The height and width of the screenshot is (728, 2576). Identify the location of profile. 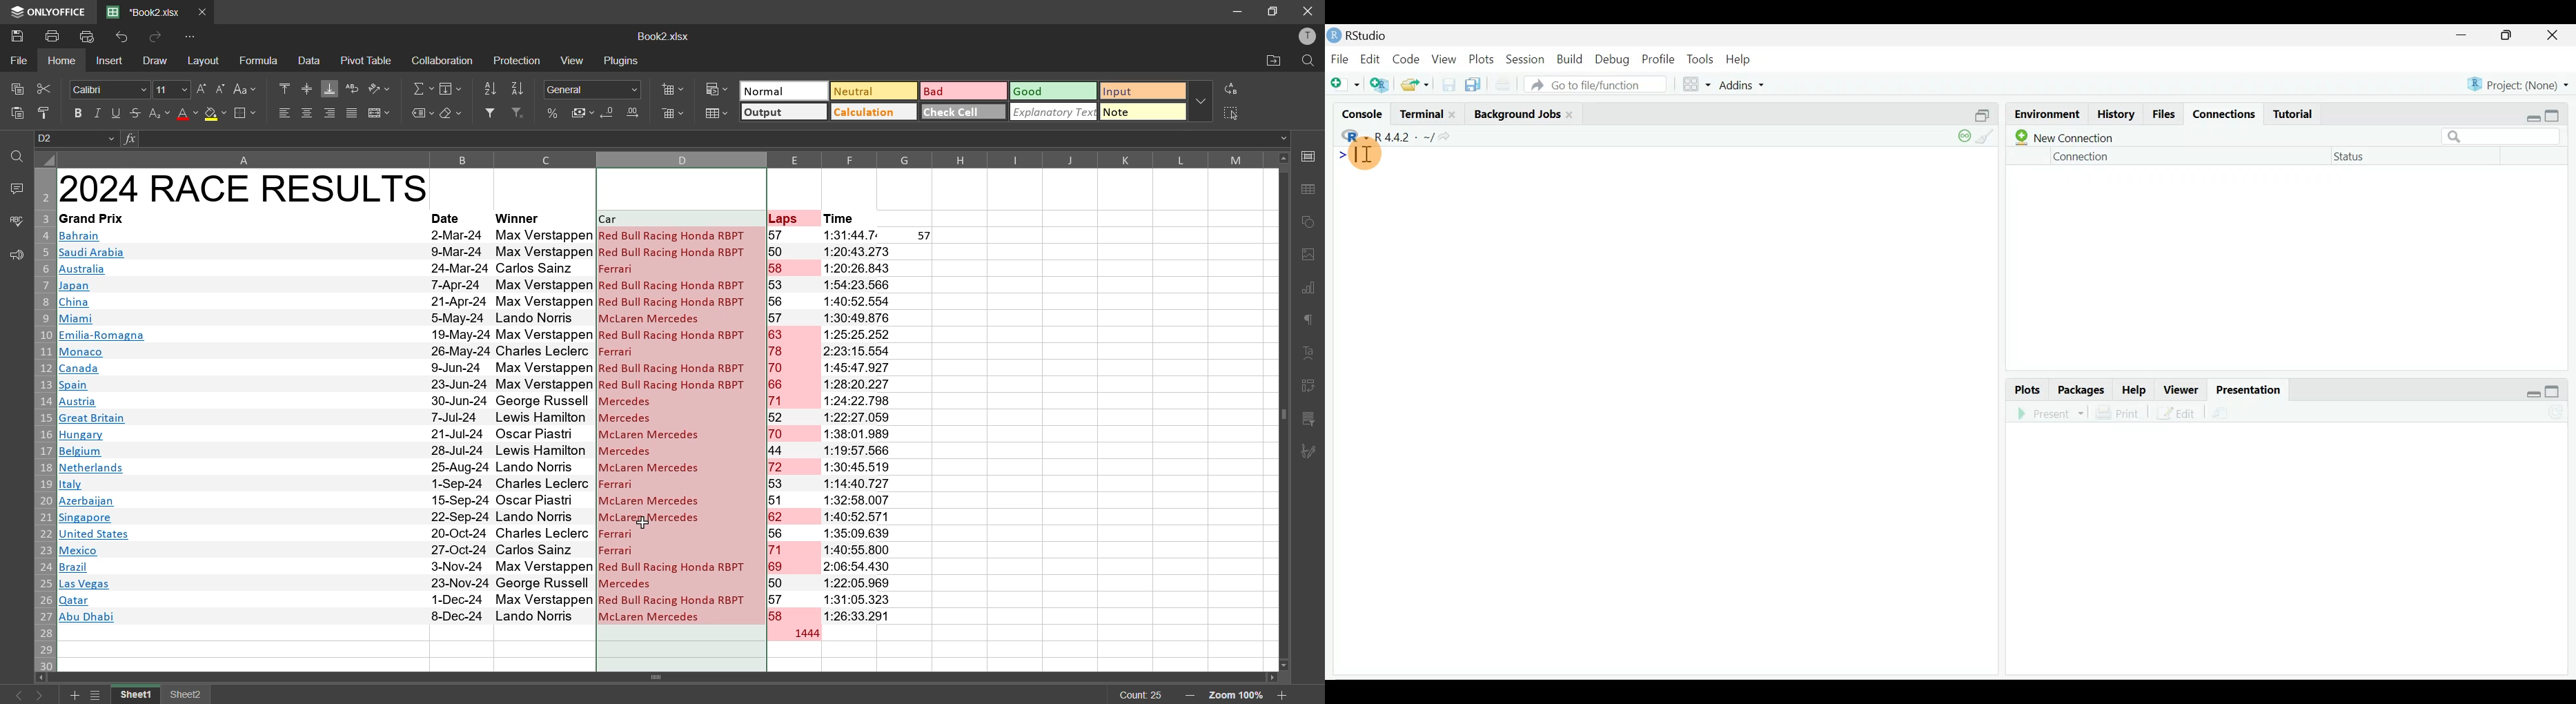
(1304, 36).